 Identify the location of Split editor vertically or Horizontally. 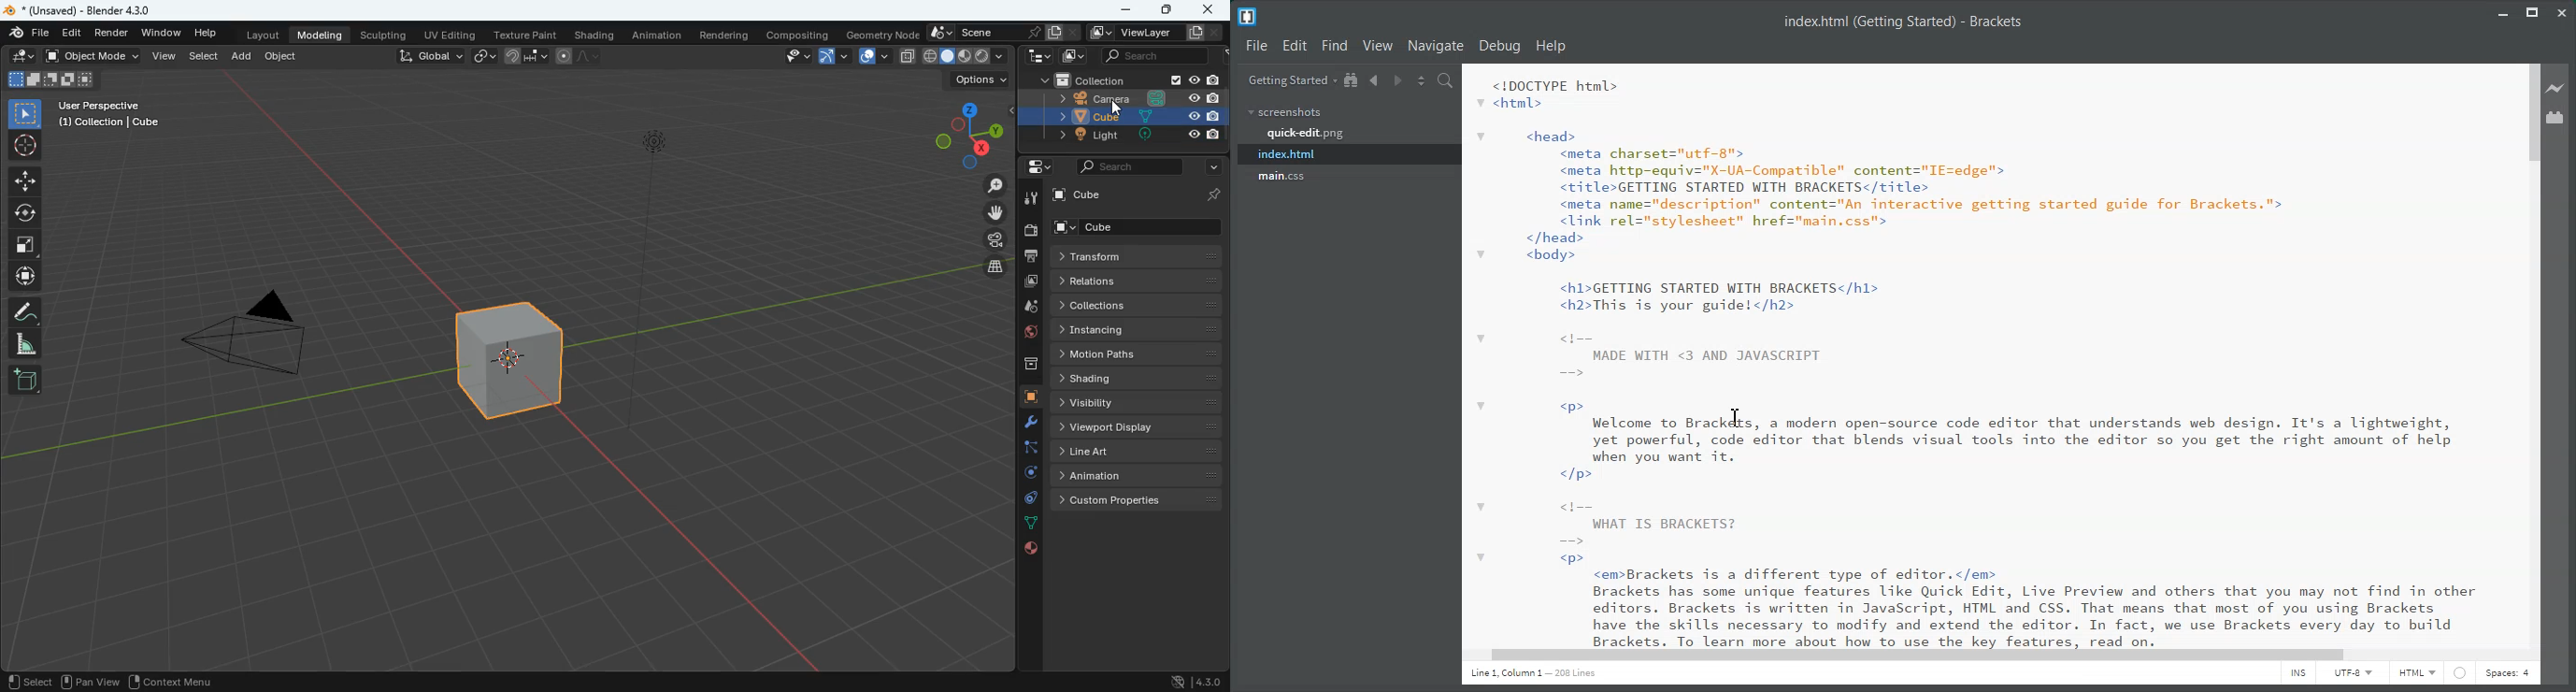
(1420, 80).